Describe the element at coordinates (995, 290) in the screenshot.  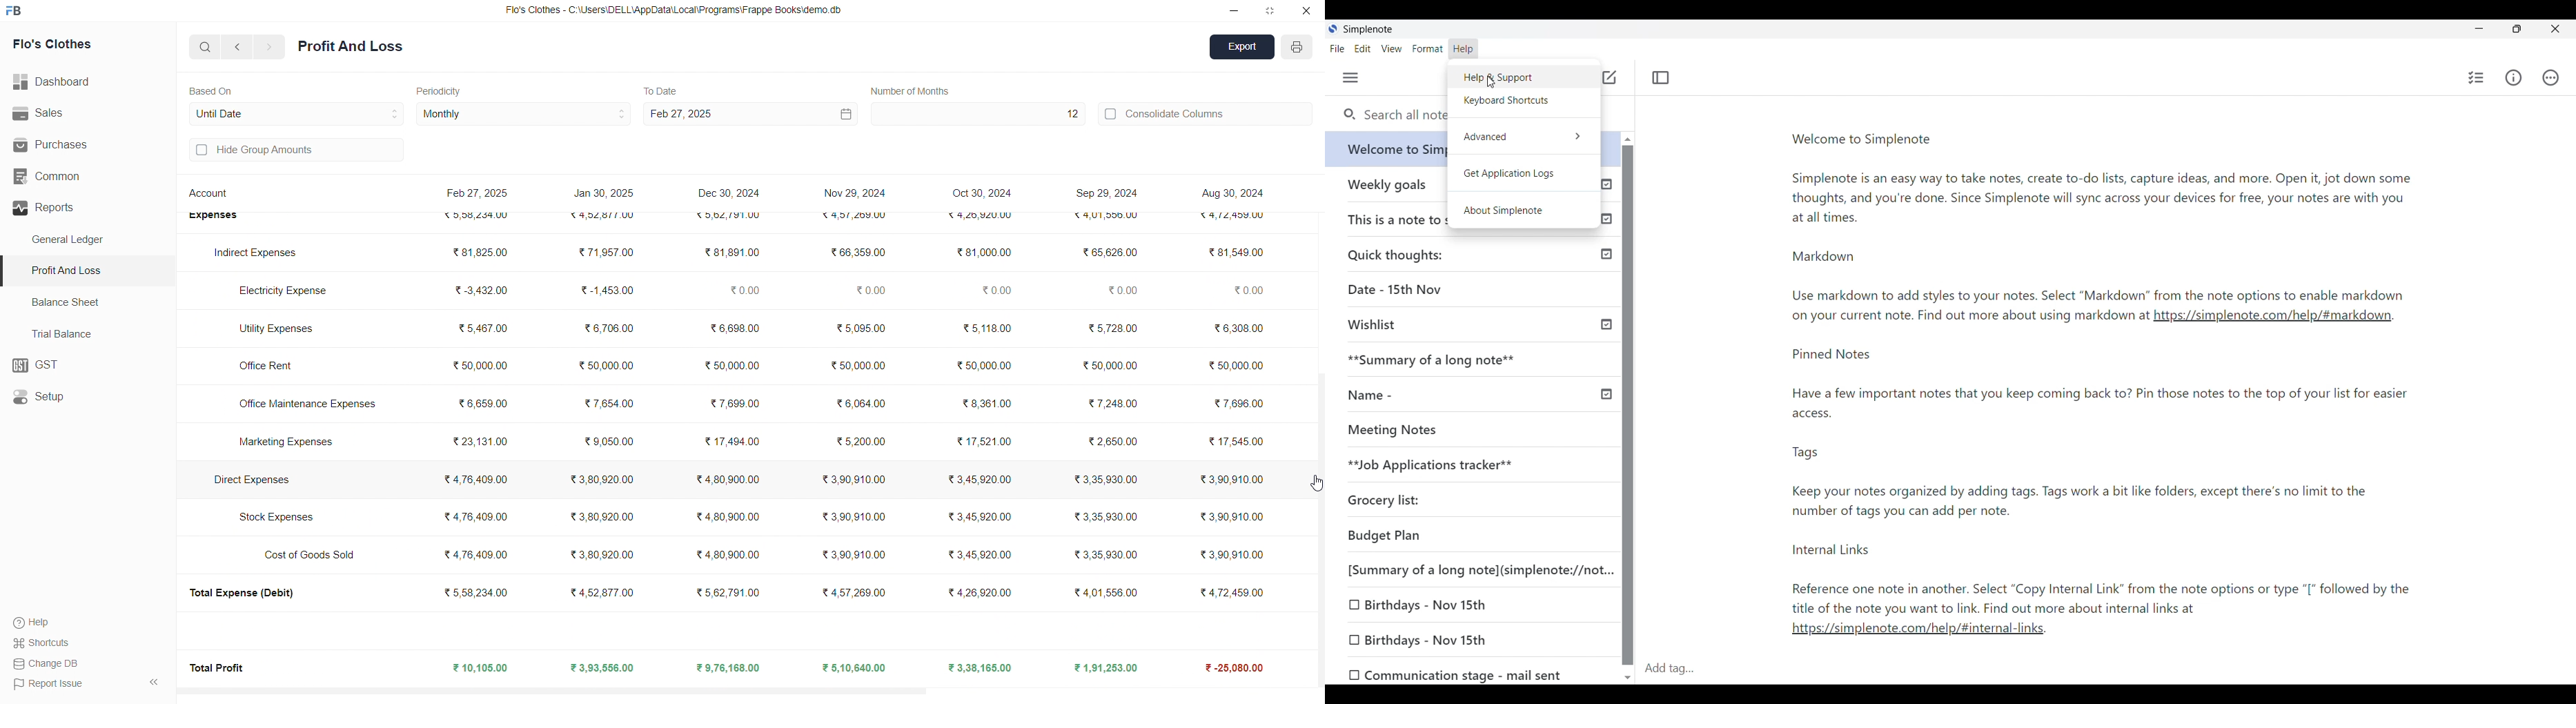
I see `₹0.00` at that location.